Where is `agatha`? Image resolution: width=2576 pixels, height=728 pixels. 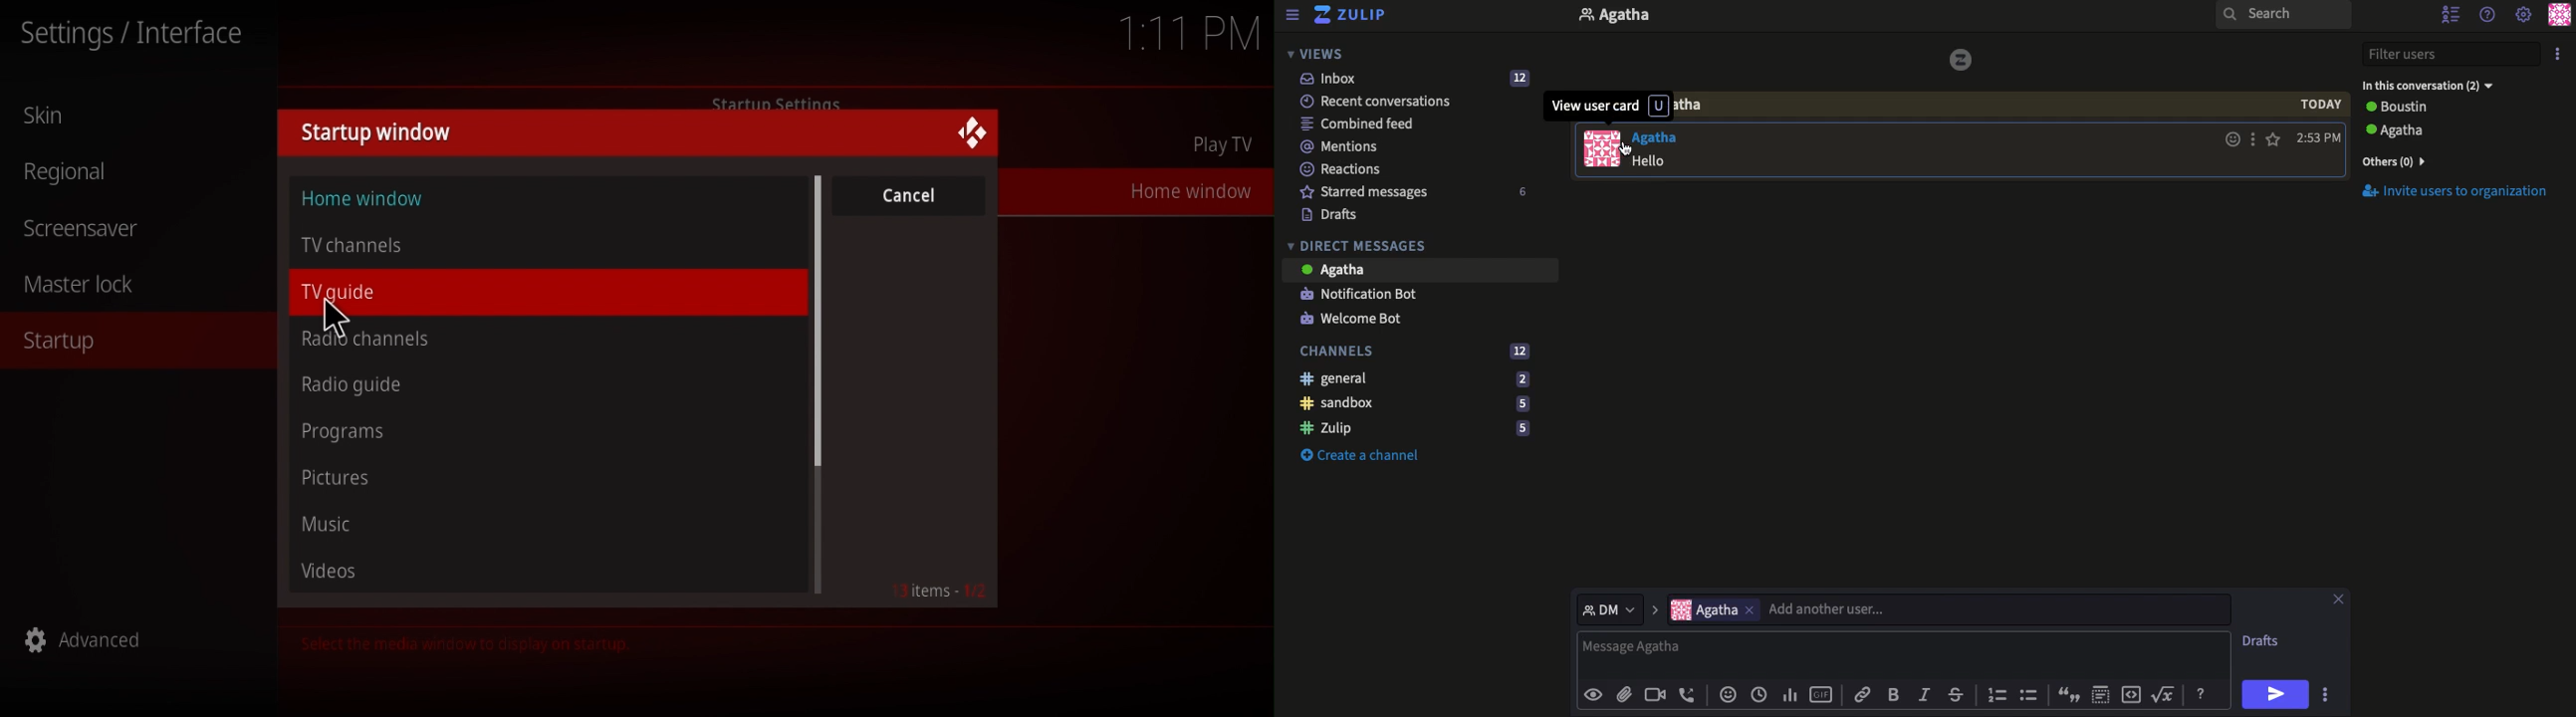
agatha is located at coordinates (2446, 130).